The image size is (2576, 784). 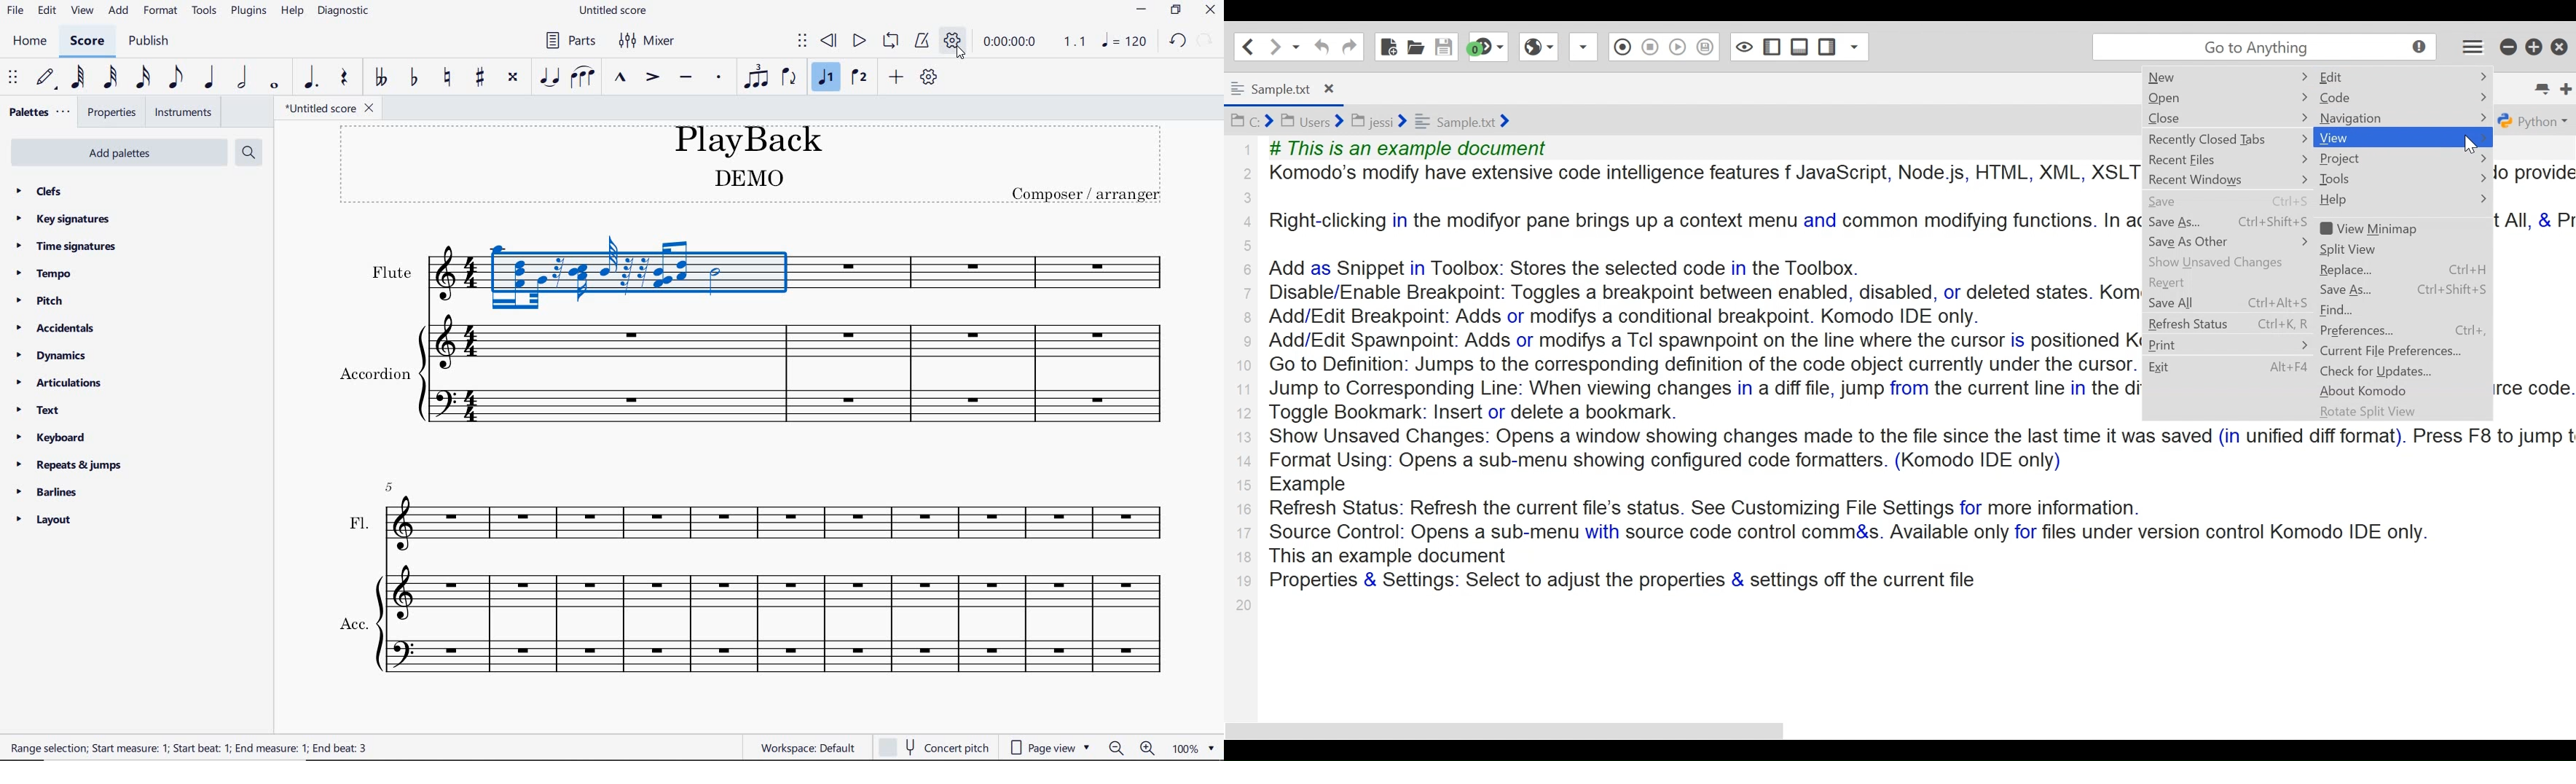 What do you see at coordinates (2233, 304) in the screenshot?
I see `Save All Ctrl+Alt+S` at bounding box center [2233, 304].